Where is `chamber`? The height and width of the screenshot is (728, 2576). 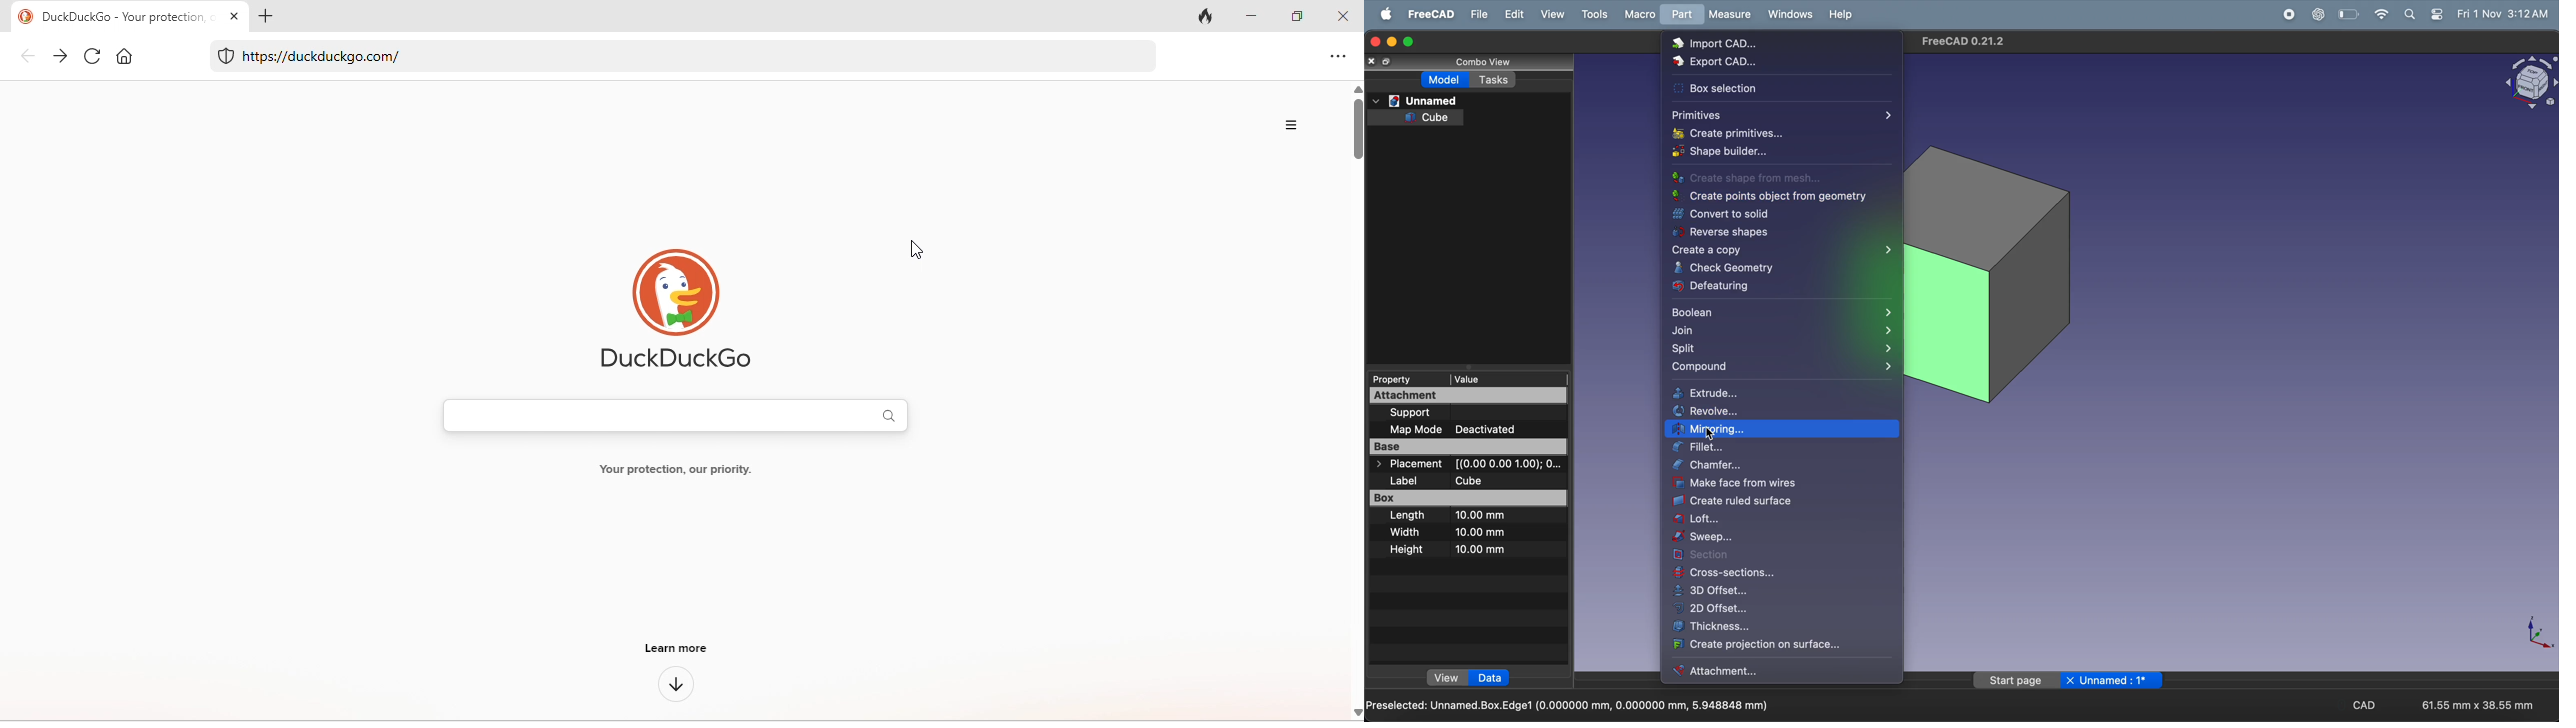
chamber is located at coordinates (1783, 466).